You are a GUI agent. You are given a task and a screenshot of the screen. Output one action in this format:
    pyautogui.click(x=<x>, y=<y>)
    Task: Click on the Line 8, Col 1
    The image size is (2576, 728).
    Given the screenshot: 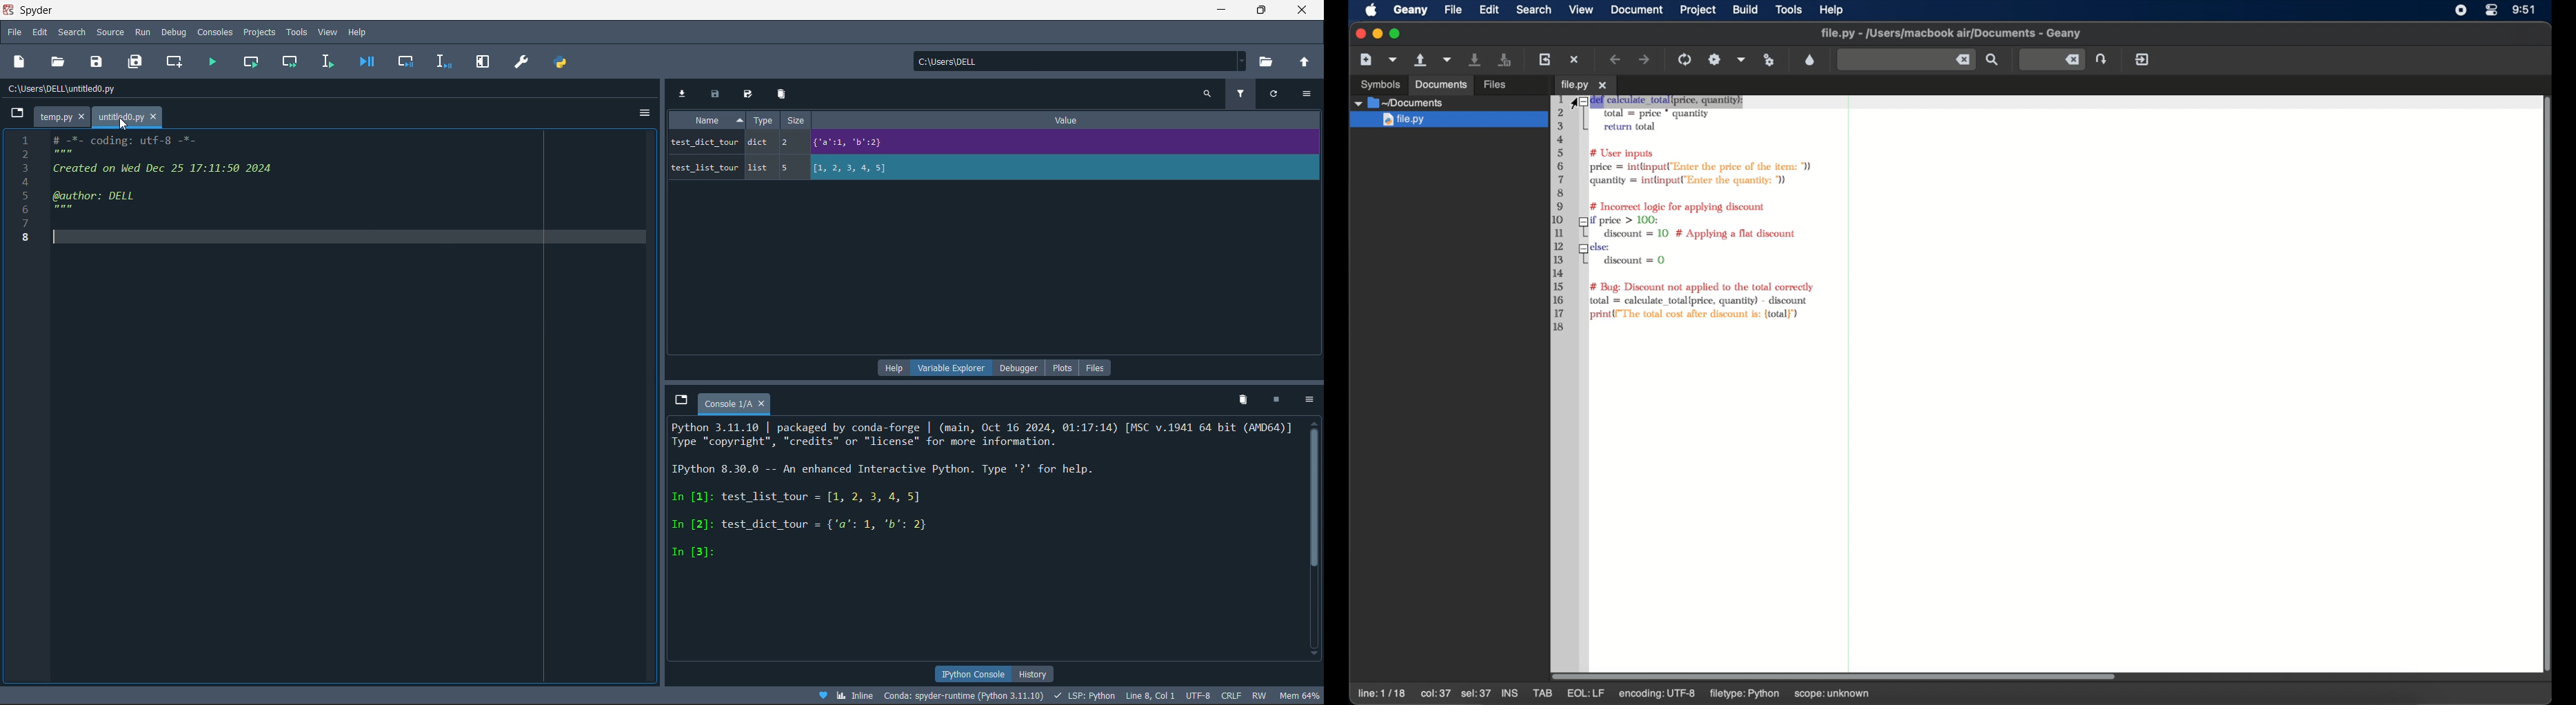 What is the action you would take?
    pyautogui.click(x=1152, y=696)
    